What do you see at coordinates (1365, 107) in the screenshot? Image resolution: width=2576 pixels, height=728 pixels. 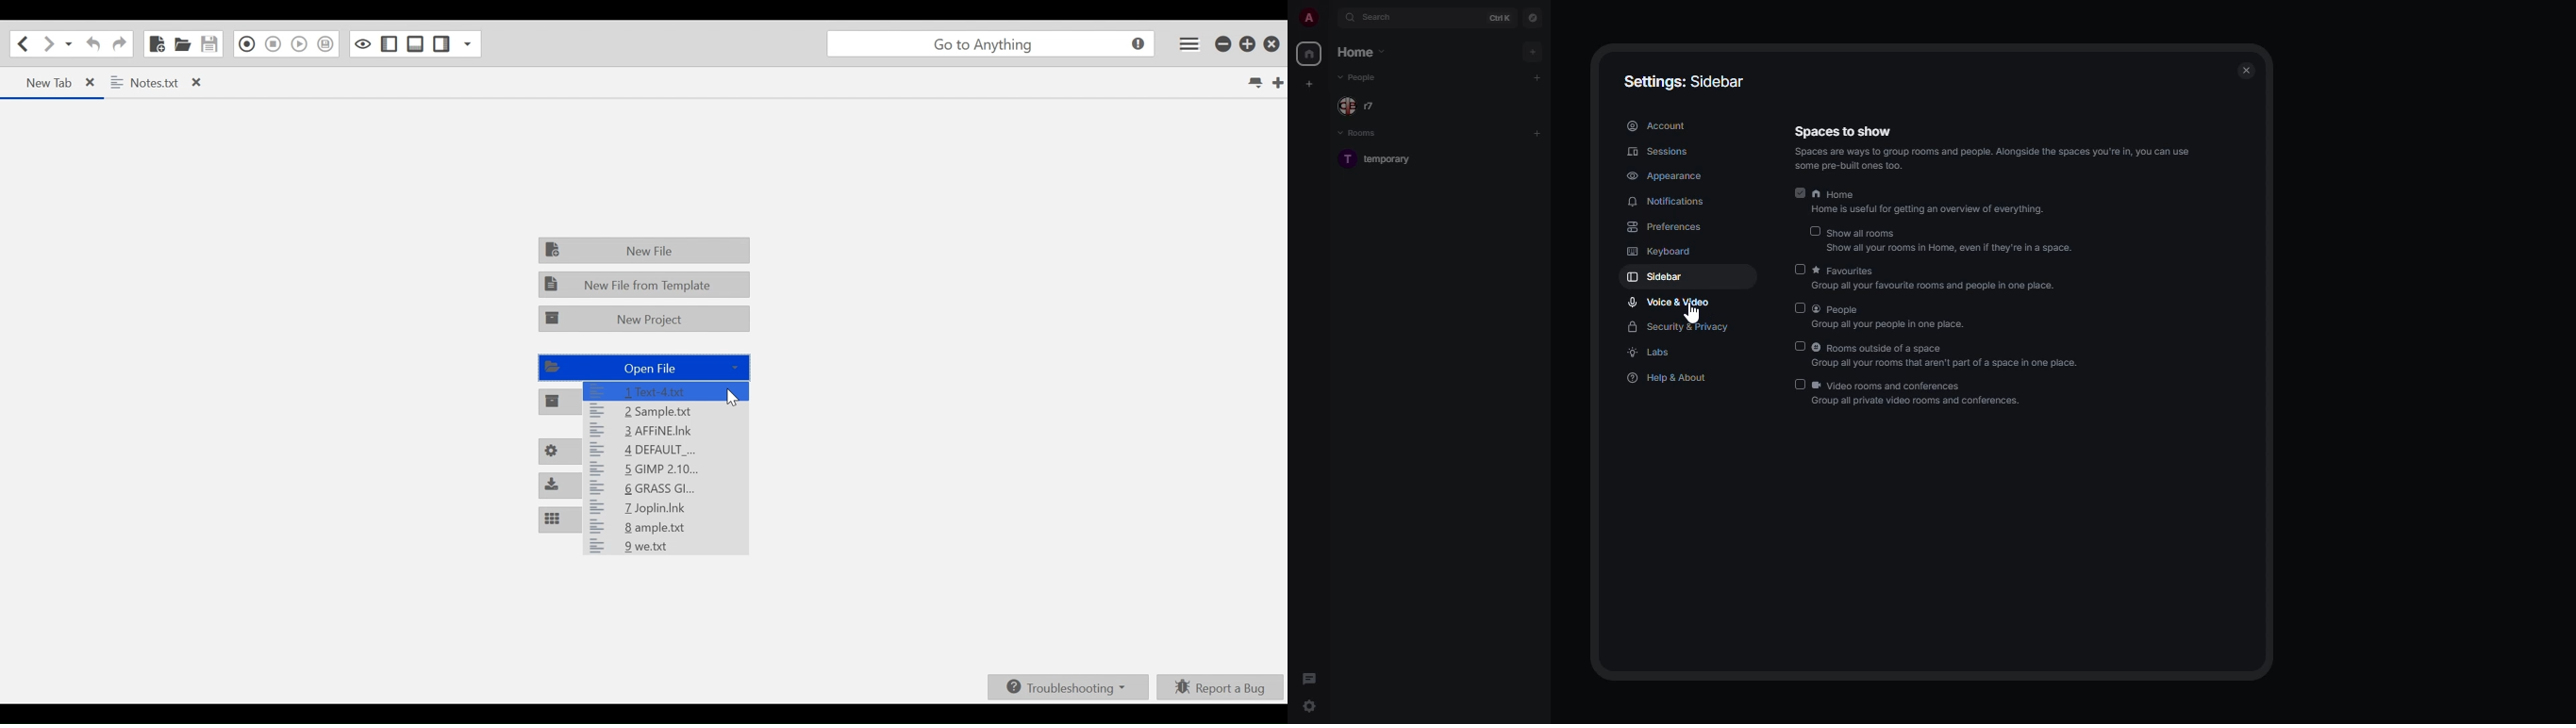 I see `people` at bounding box center [1365, 107].